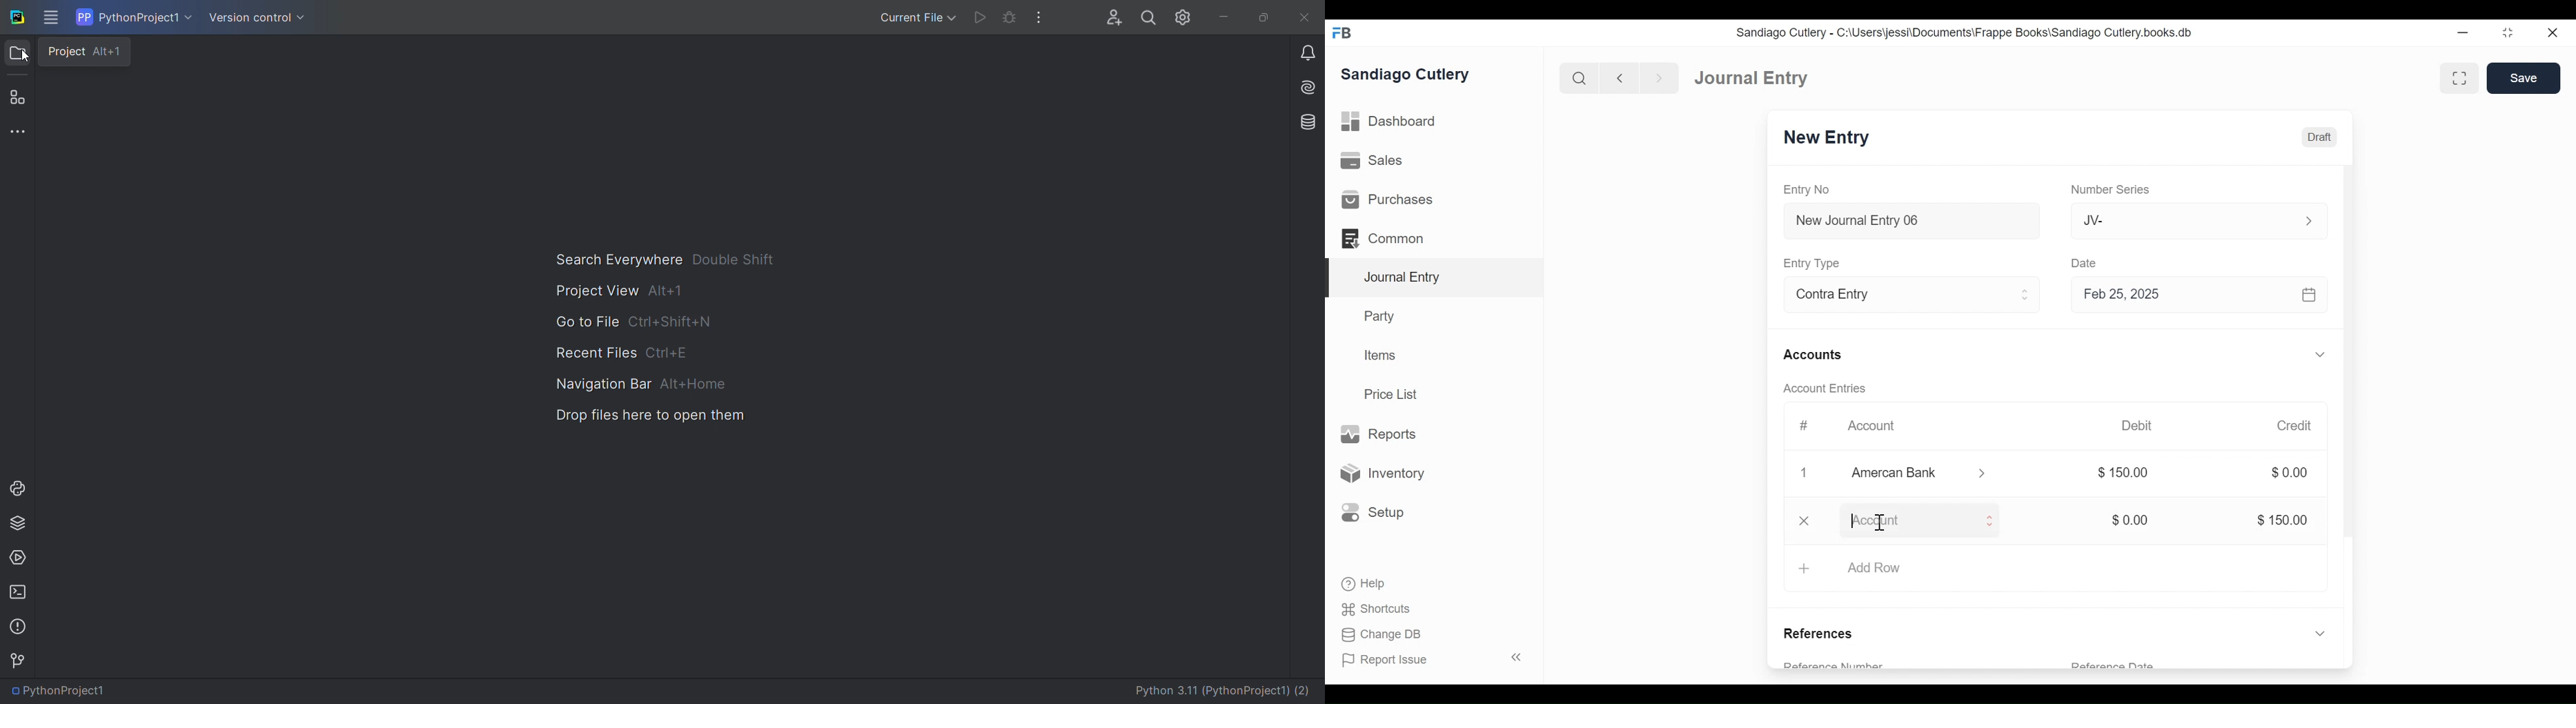  Describe the element at coordinates (1380, 609) in the screenshot. I see `Shortcuts` at that location.